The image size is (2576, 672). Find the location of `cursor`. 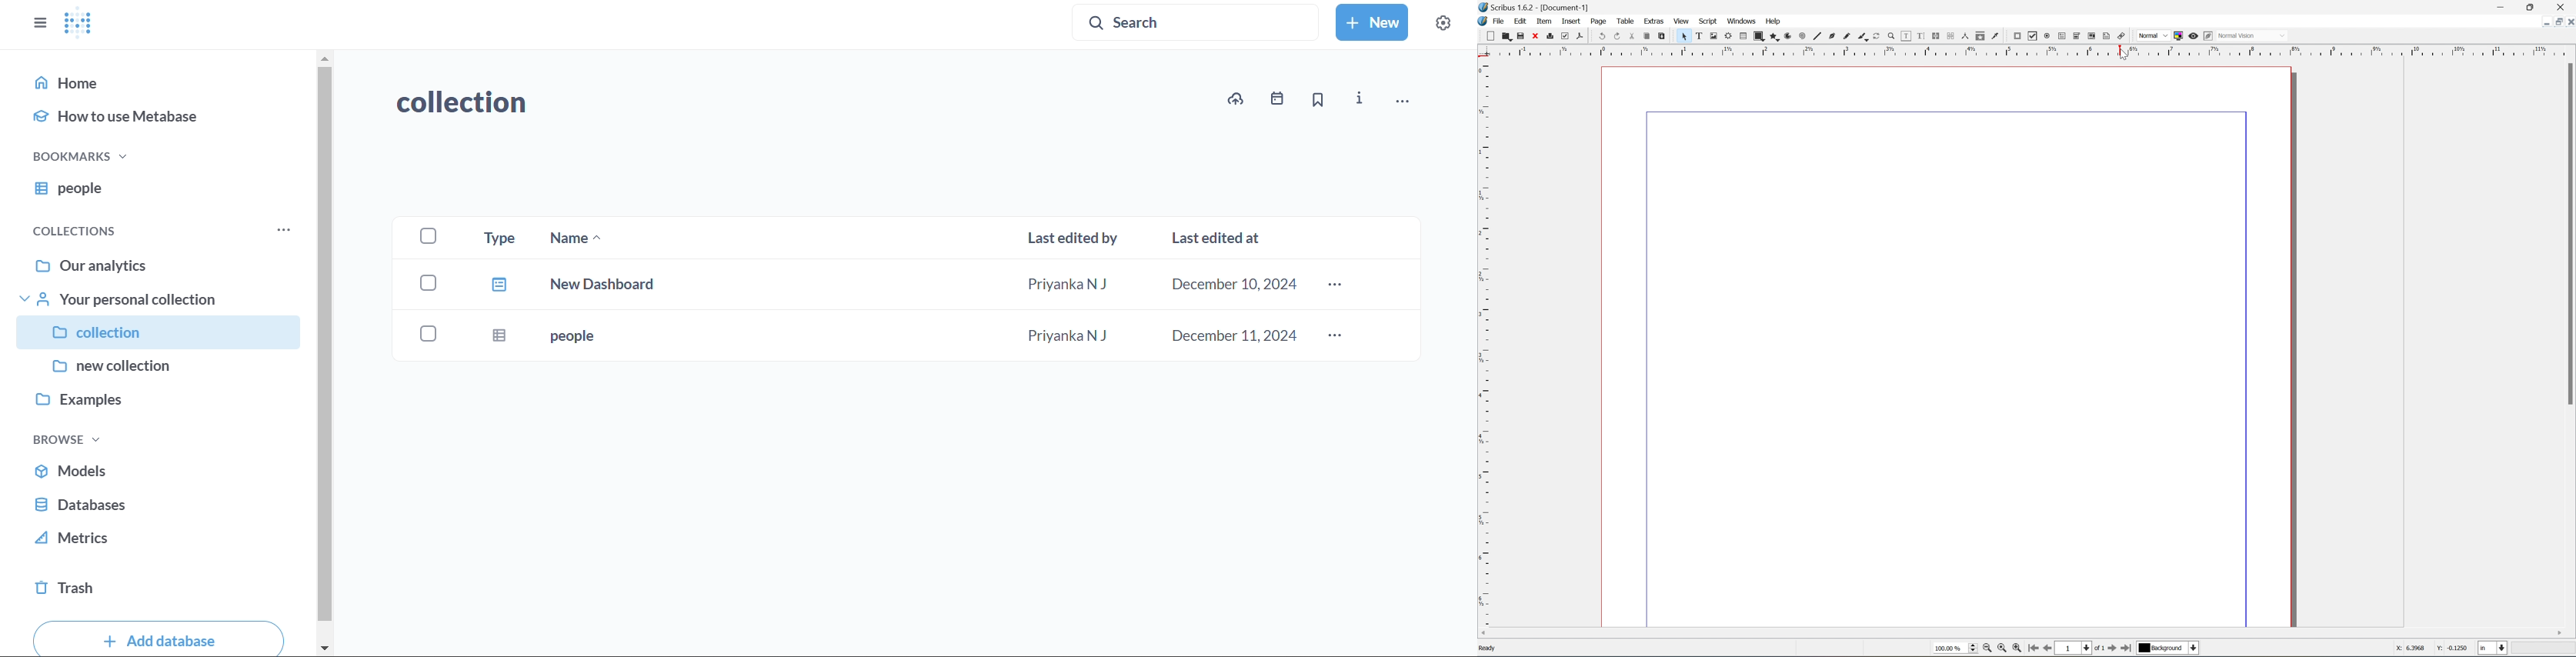

cursor is located at coordinates (2122, 57).